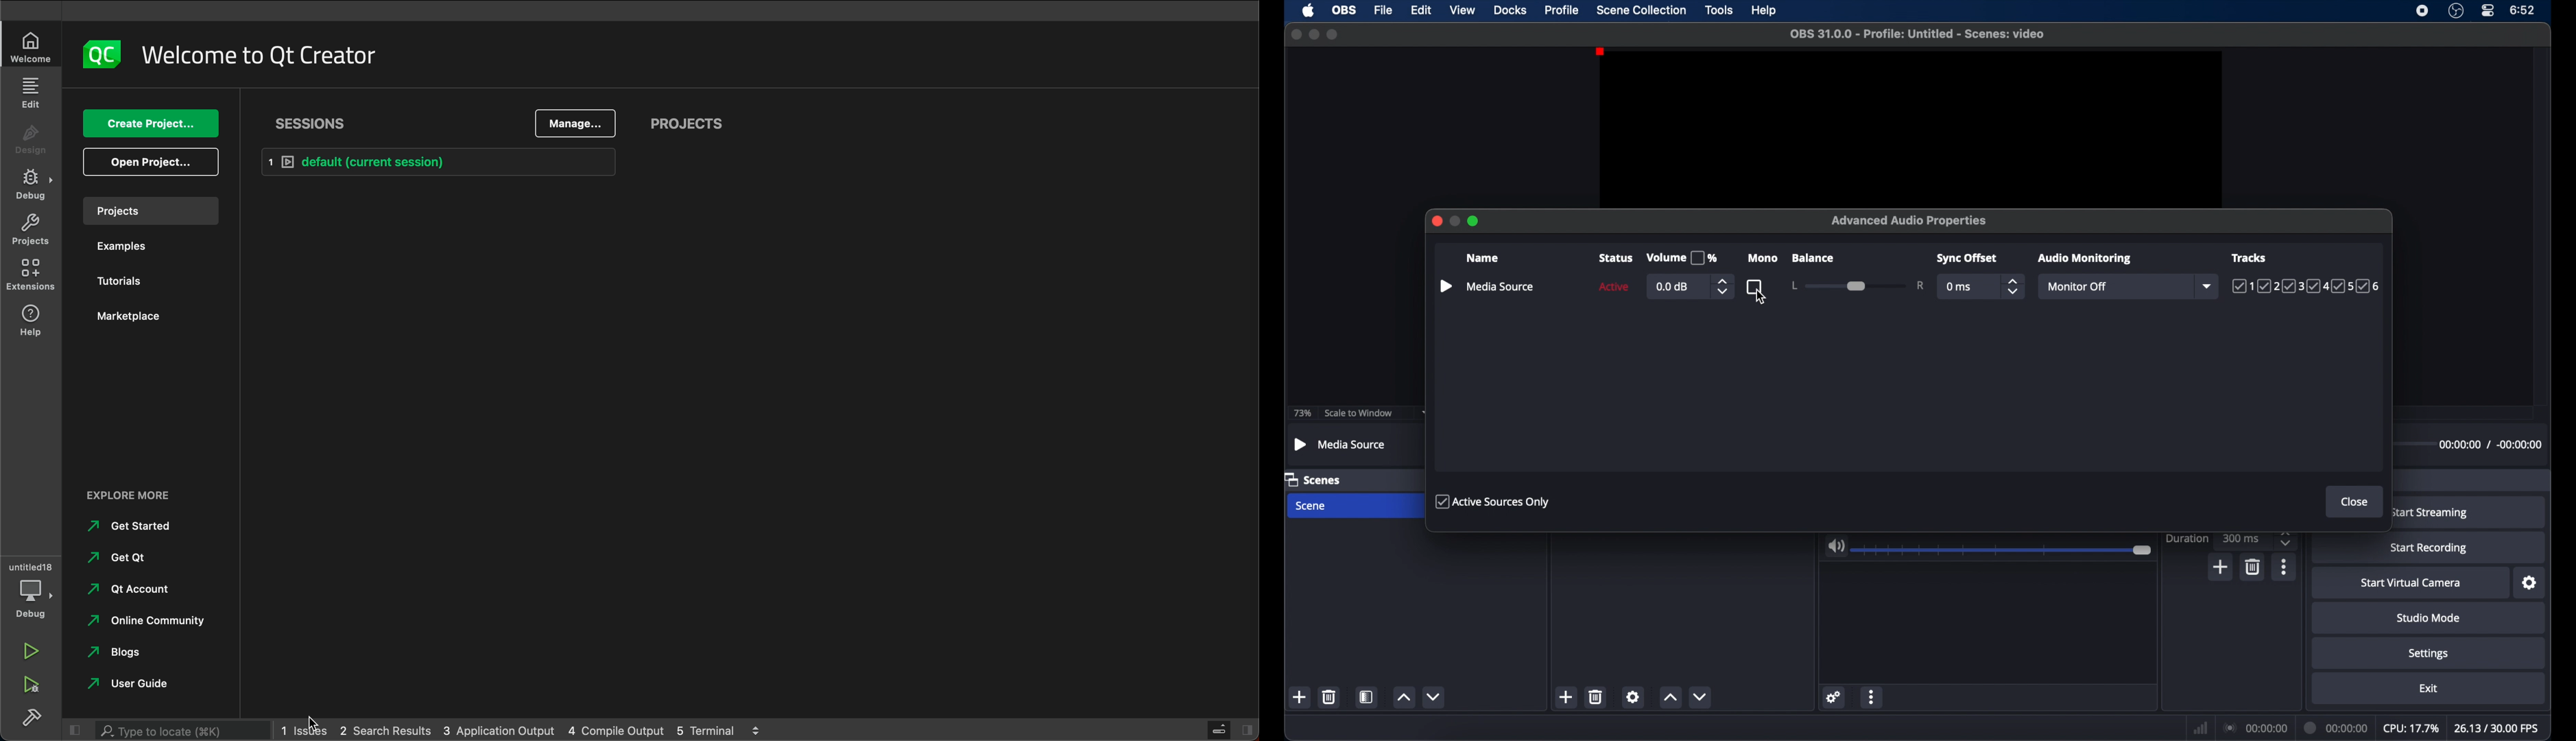 Image resolution: width=2576 pixels, height=756 pixels. Describe the element at coordinates (121, 653) in the screenshot. I see `blogs` at that location.